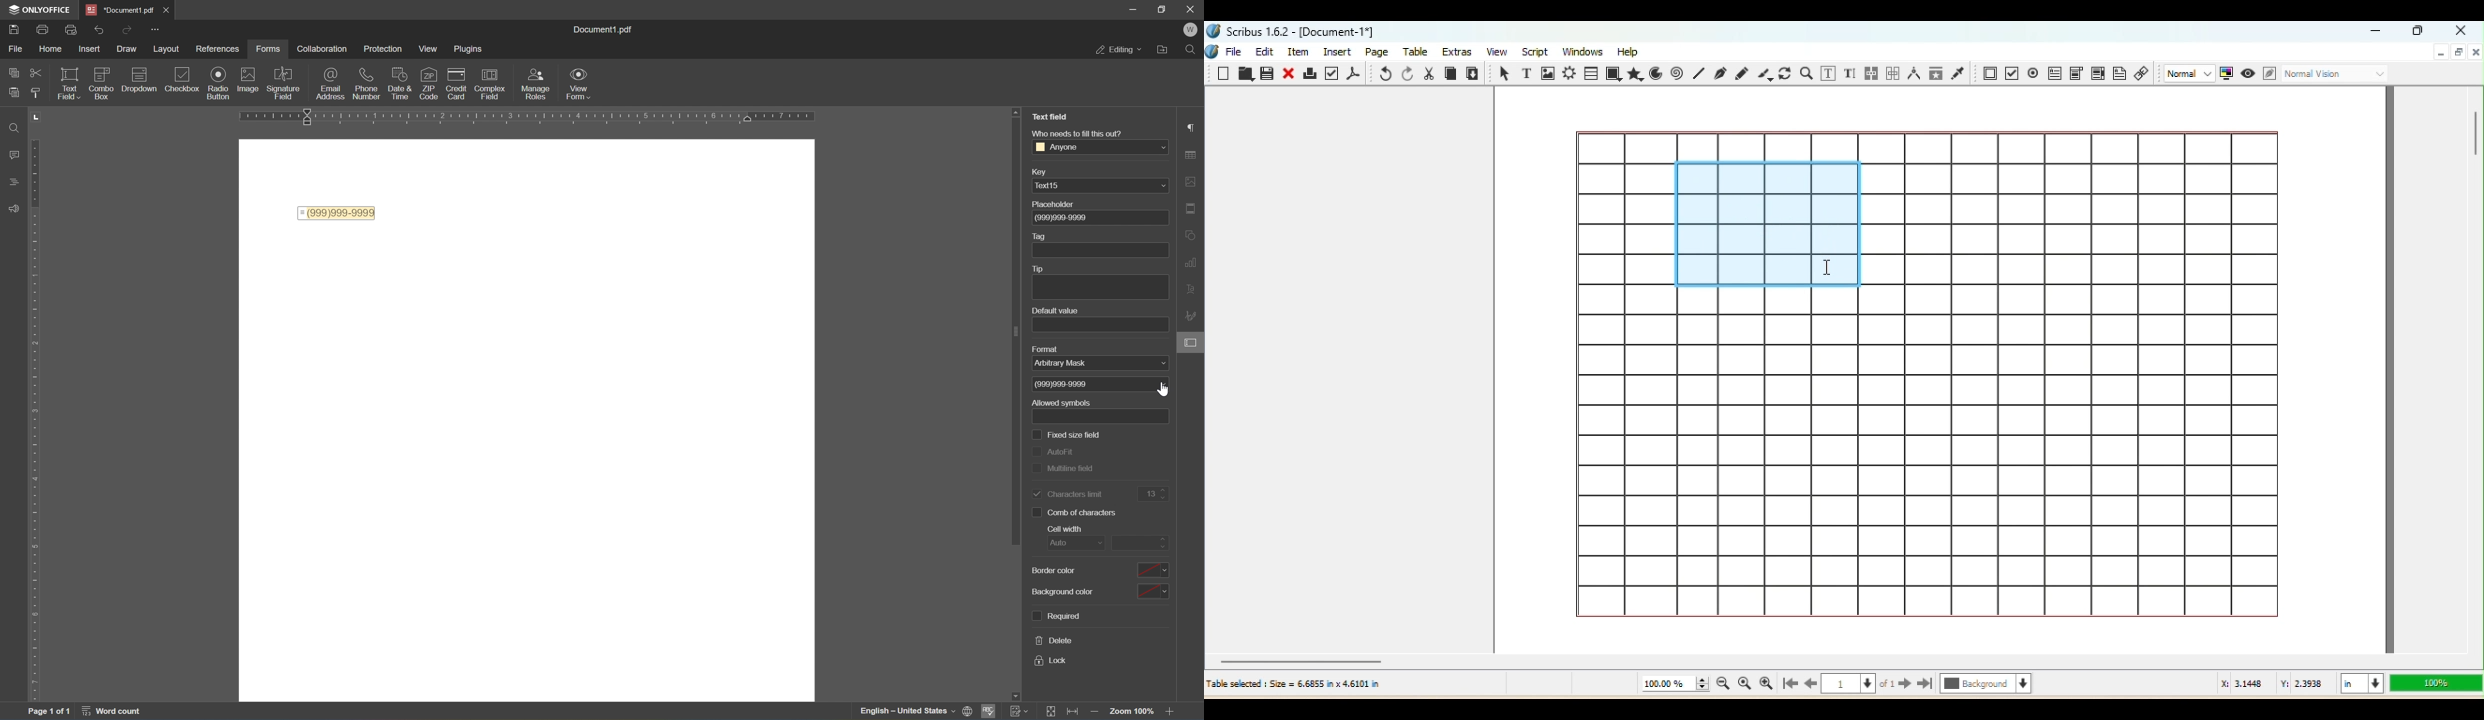 Image resolution: width=2492 pixels, height=728 pixels. What do you see at coordinates (536, 116) in the screenshot?
I see `ruler` at bounding box center [536, 116].